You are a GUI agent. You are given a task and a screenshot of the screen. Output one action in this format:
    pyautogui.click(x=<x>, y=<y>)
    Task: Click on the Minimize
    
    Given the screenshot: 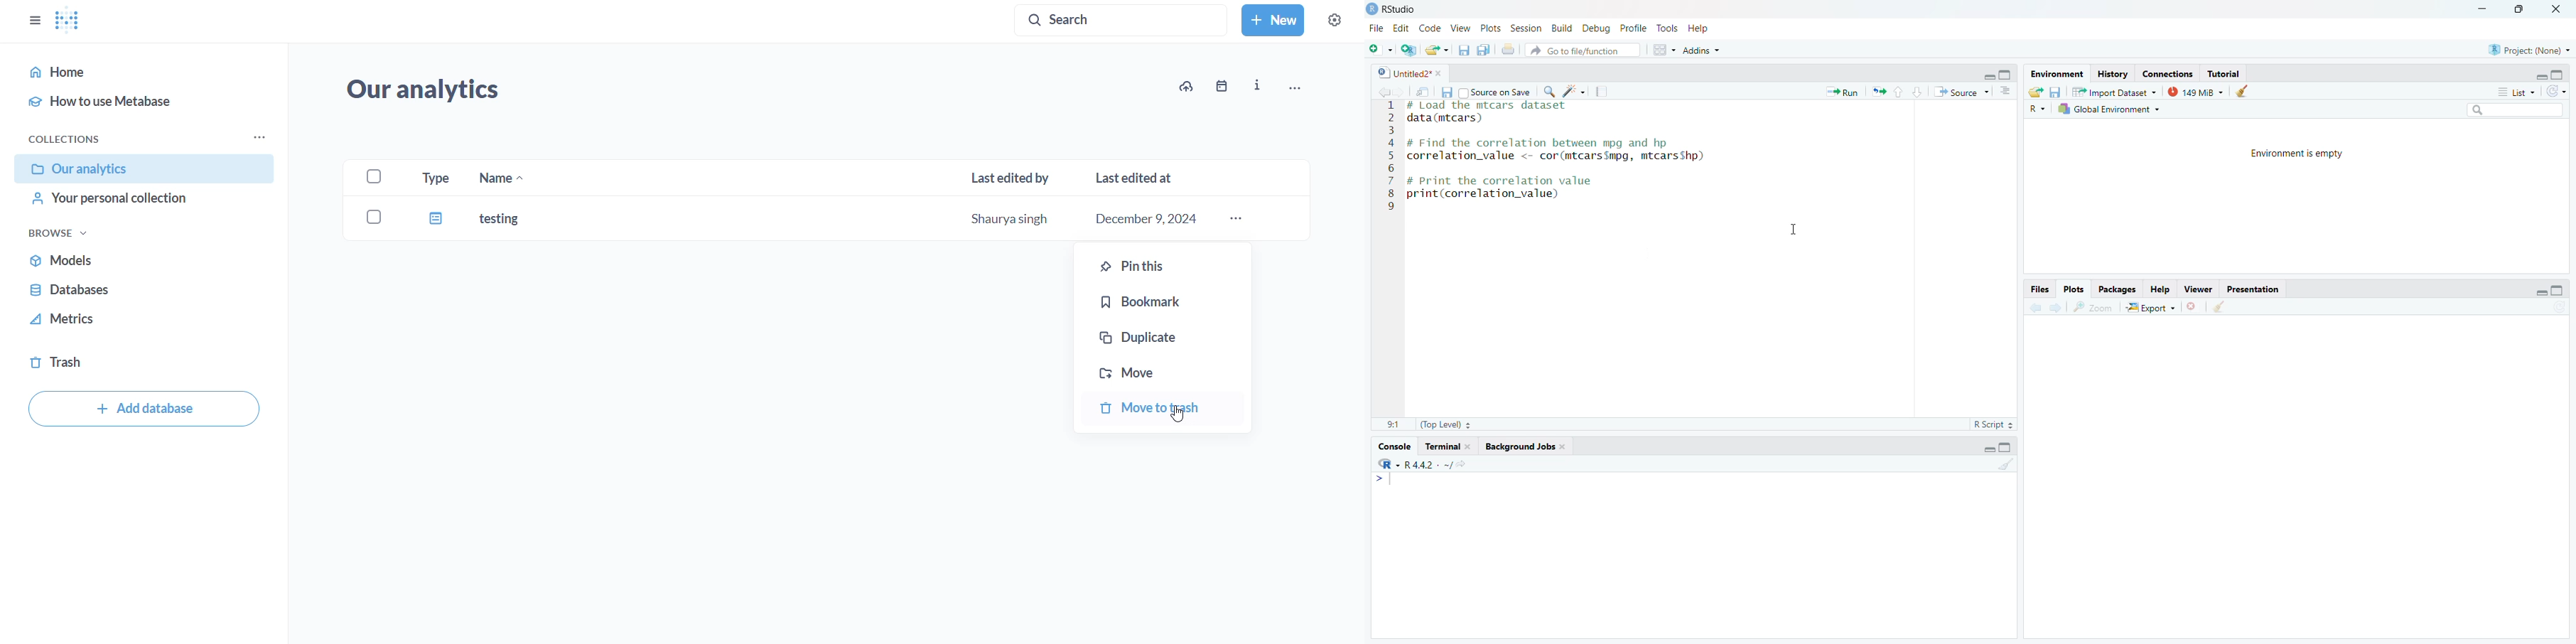 What is the action you would take?
    pyautogui.click(x=2541, y=76)
    